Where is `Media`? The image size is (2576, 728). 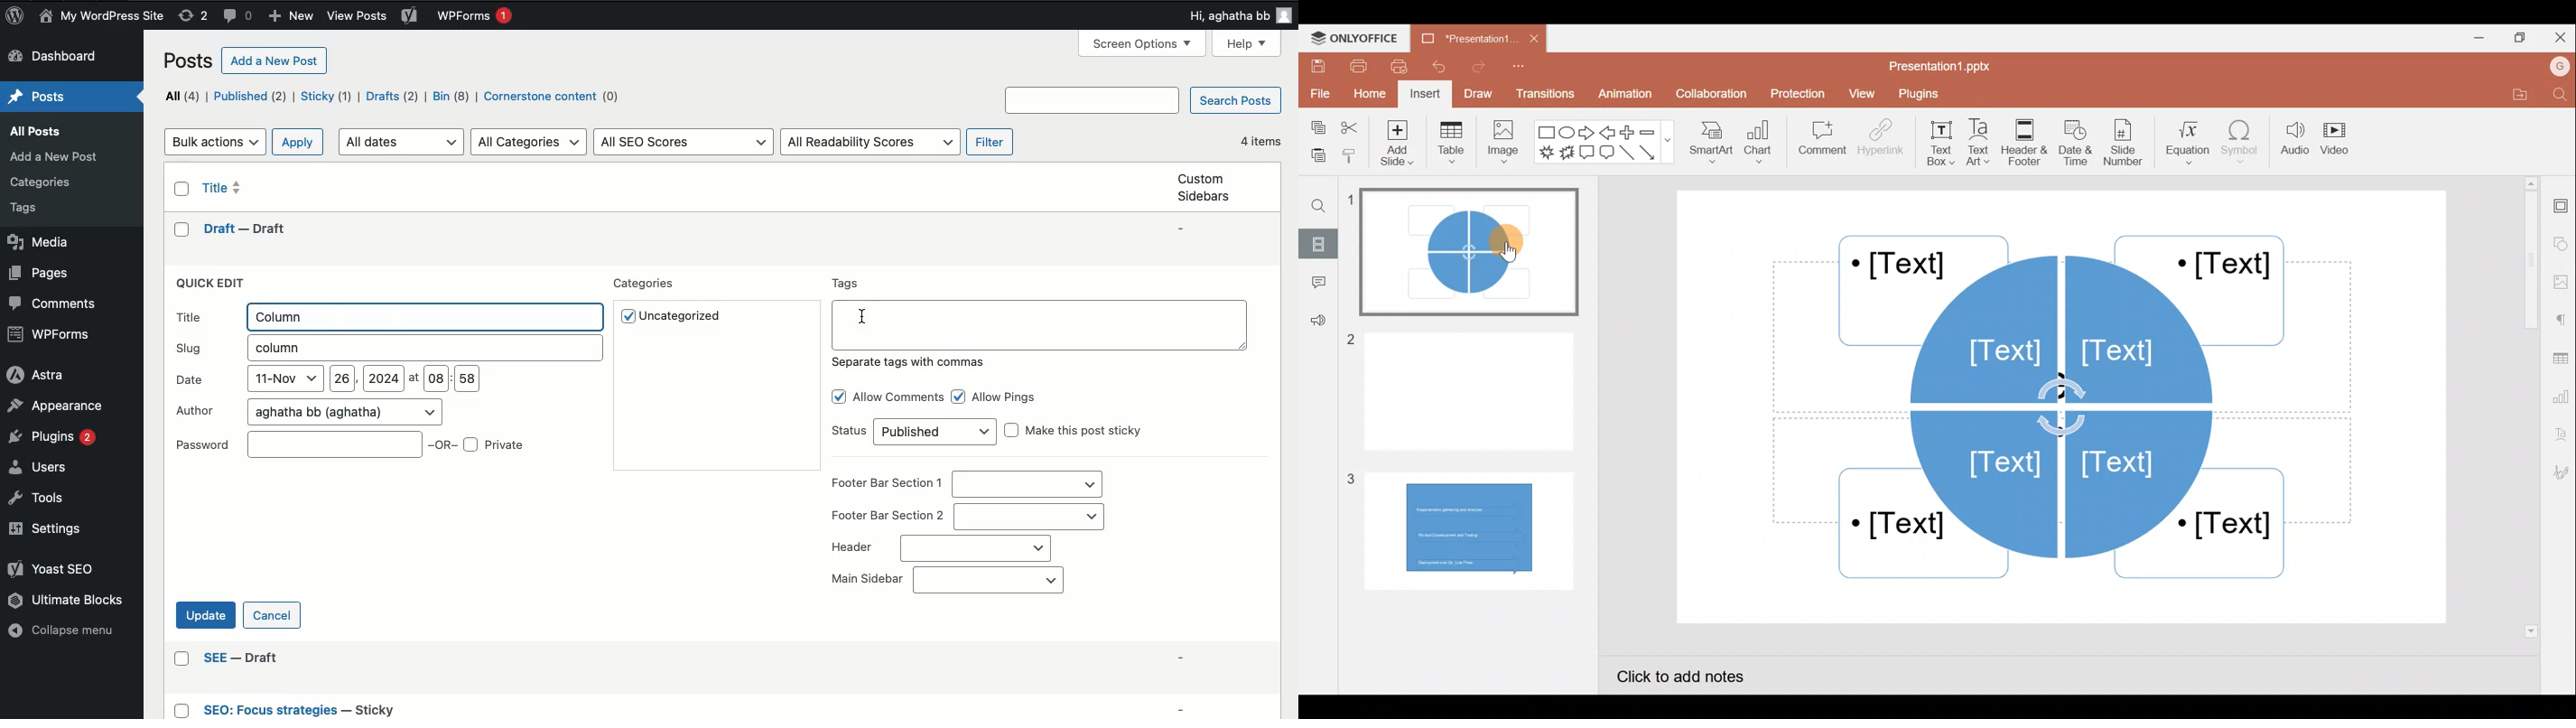
Media is located at coordinates (37, 242).